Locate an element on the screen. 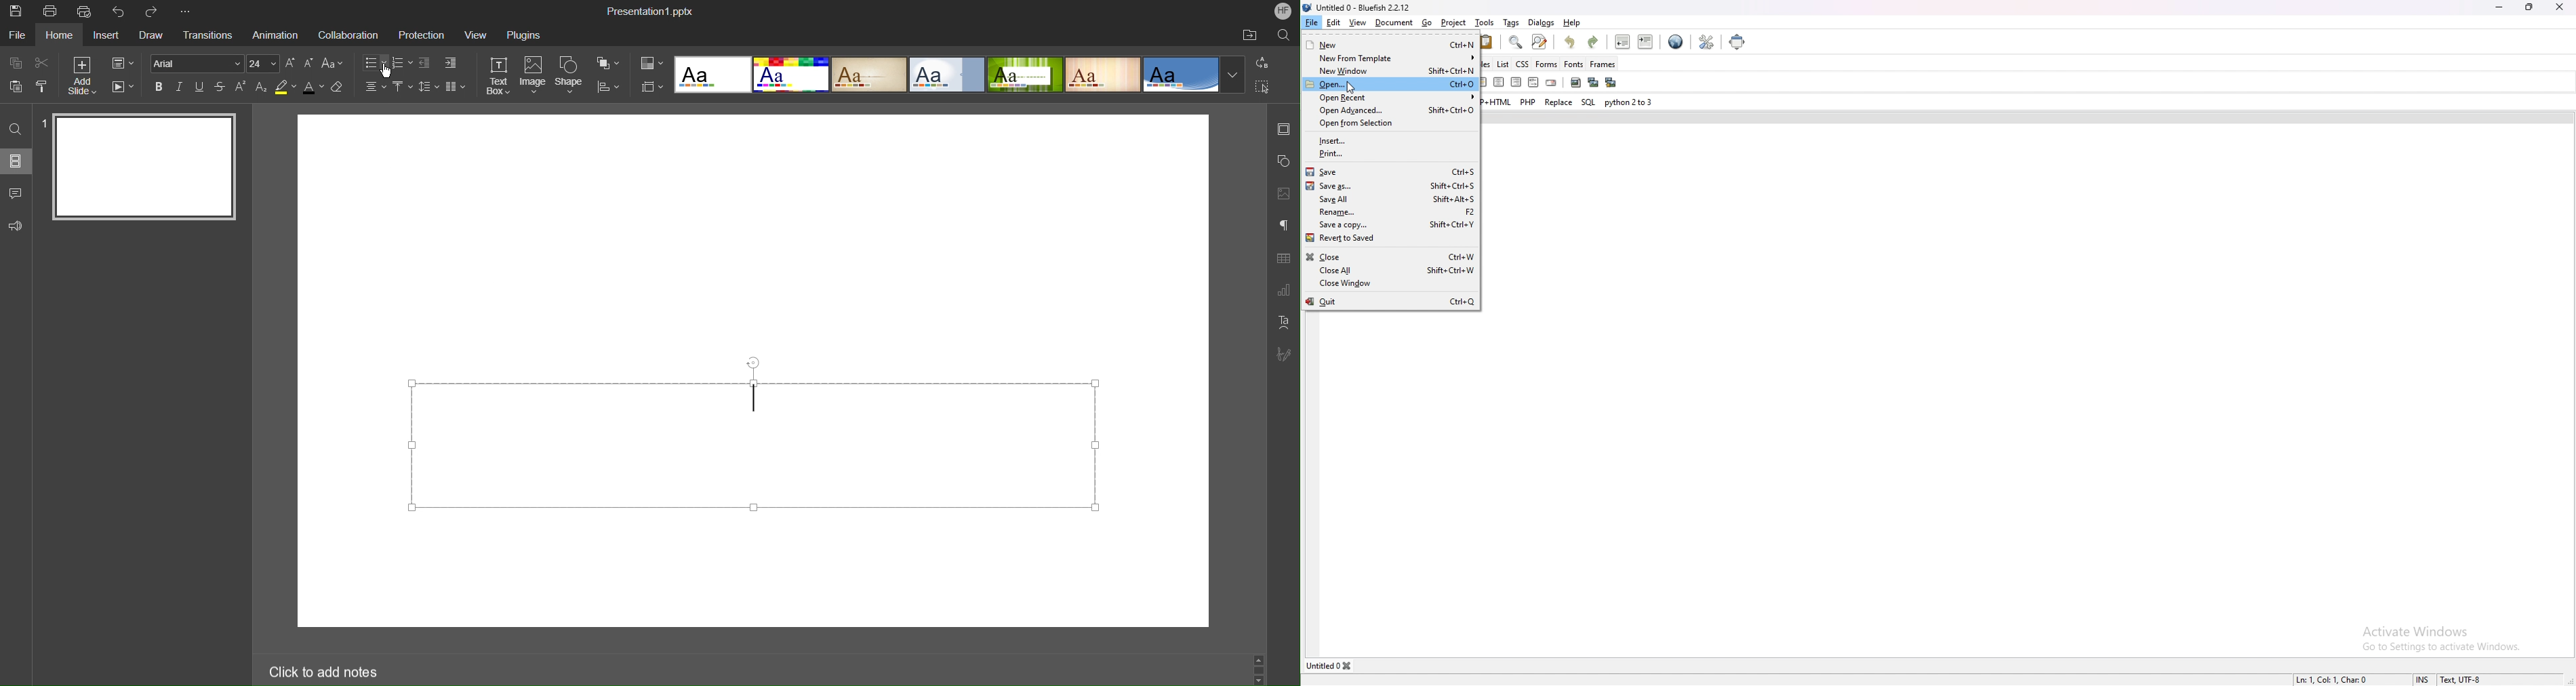 The height and width of the screenshot is (700, 2576). Copy Style is located at coordinates (41, 87).